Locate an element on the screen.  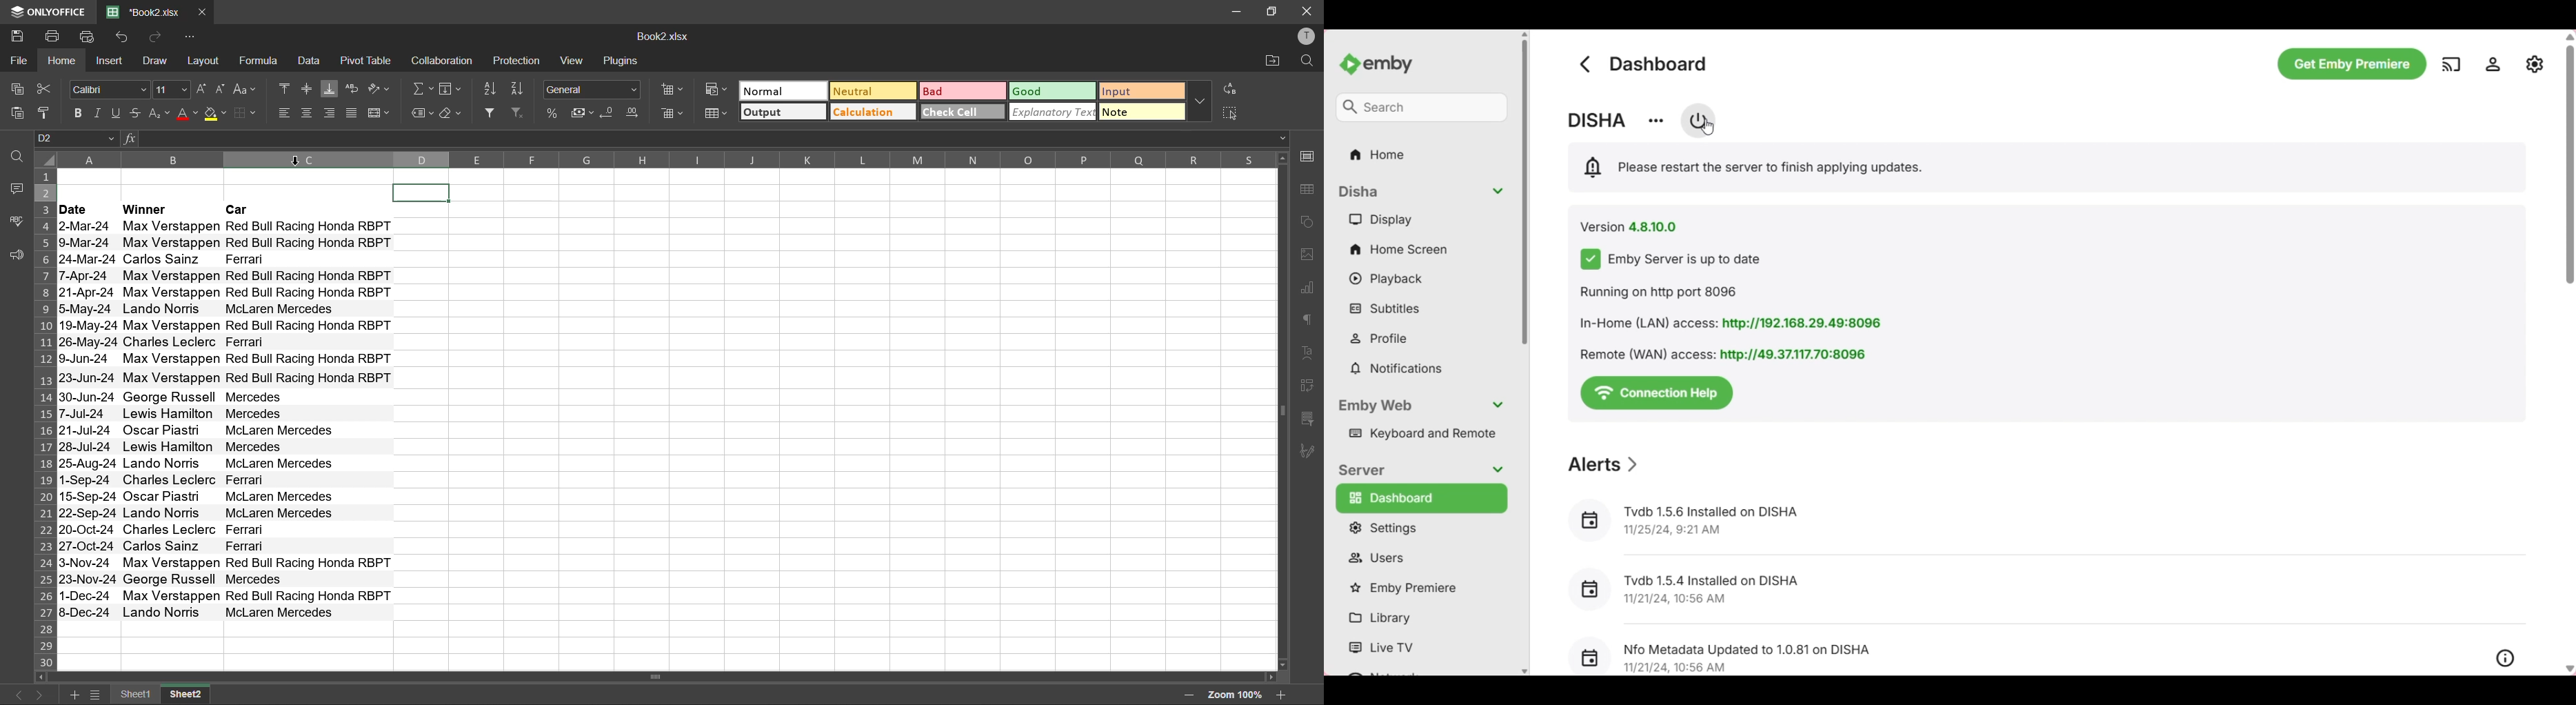
change case is located at coordinates (248, 90).